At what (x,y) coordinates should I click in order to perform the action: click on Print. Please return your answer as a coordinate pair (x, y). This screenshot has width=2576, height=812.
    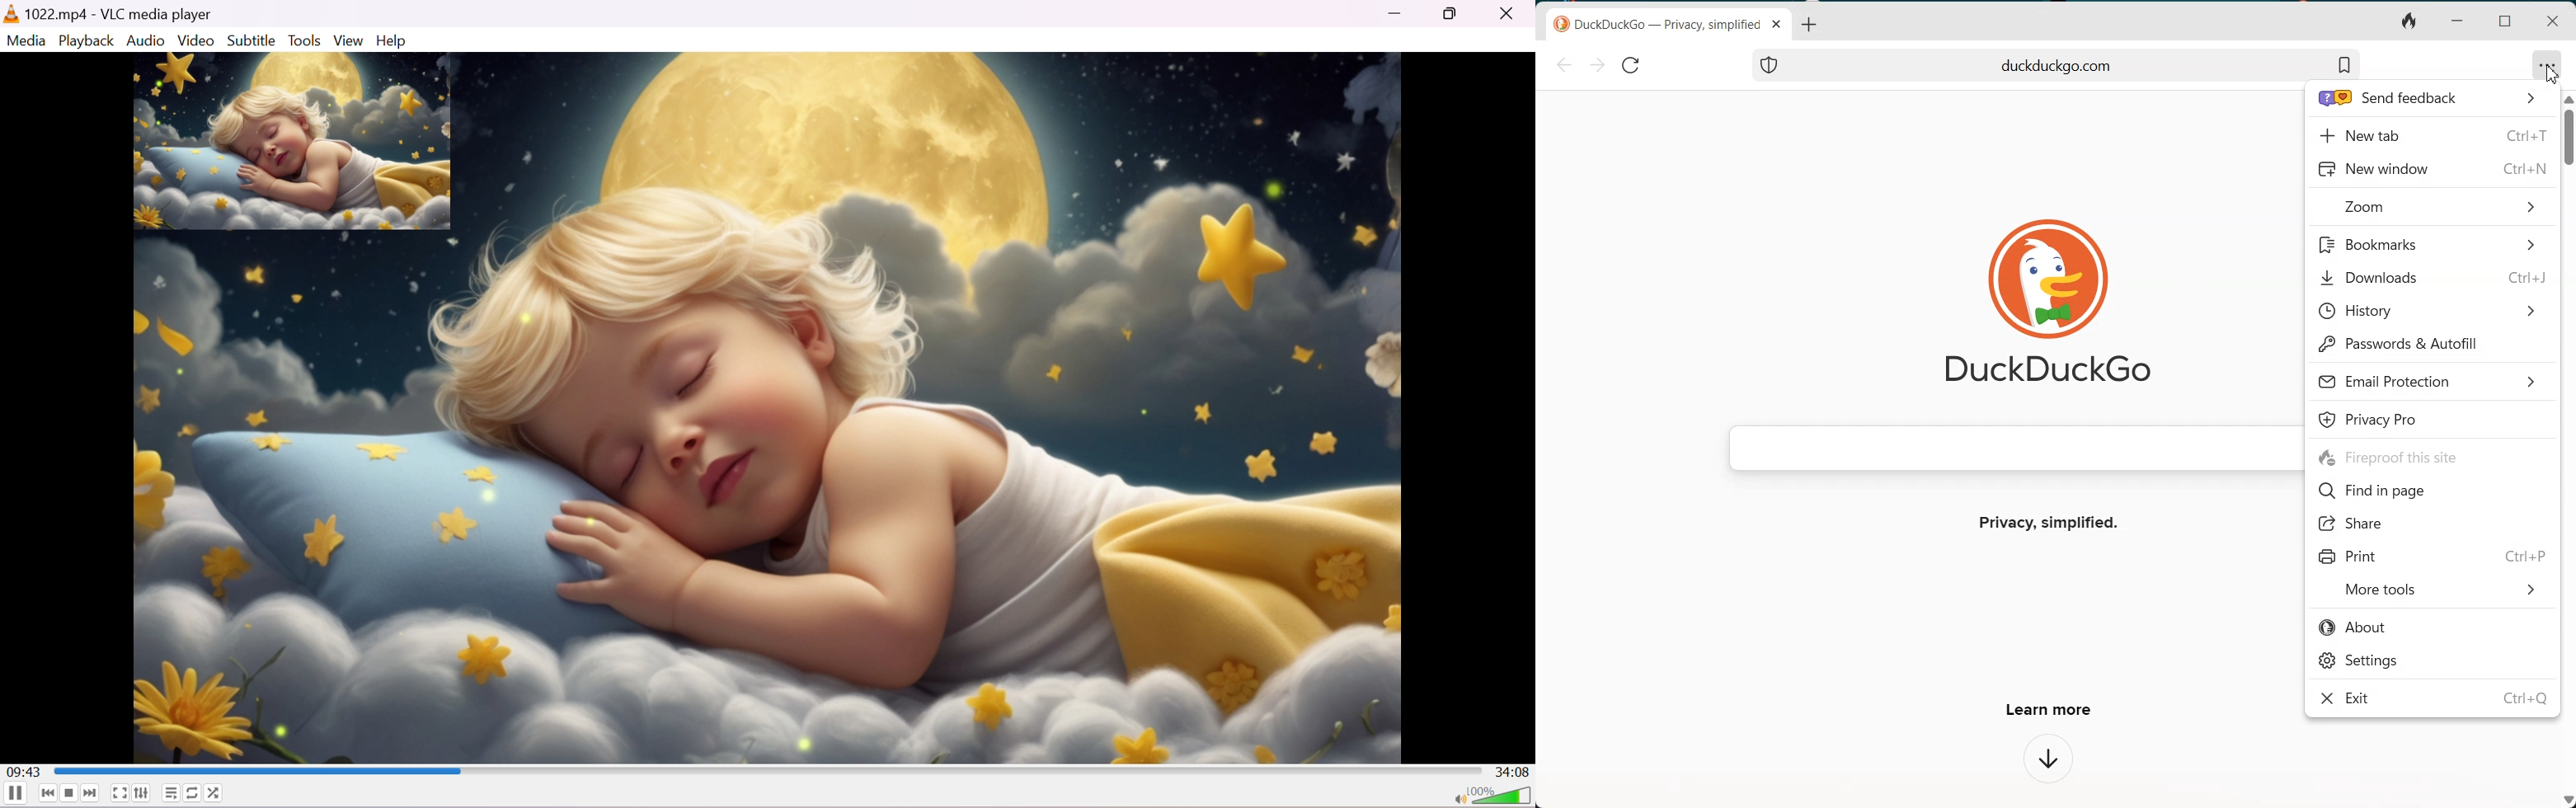
    Looking at the image, I should click on (2433, 557).